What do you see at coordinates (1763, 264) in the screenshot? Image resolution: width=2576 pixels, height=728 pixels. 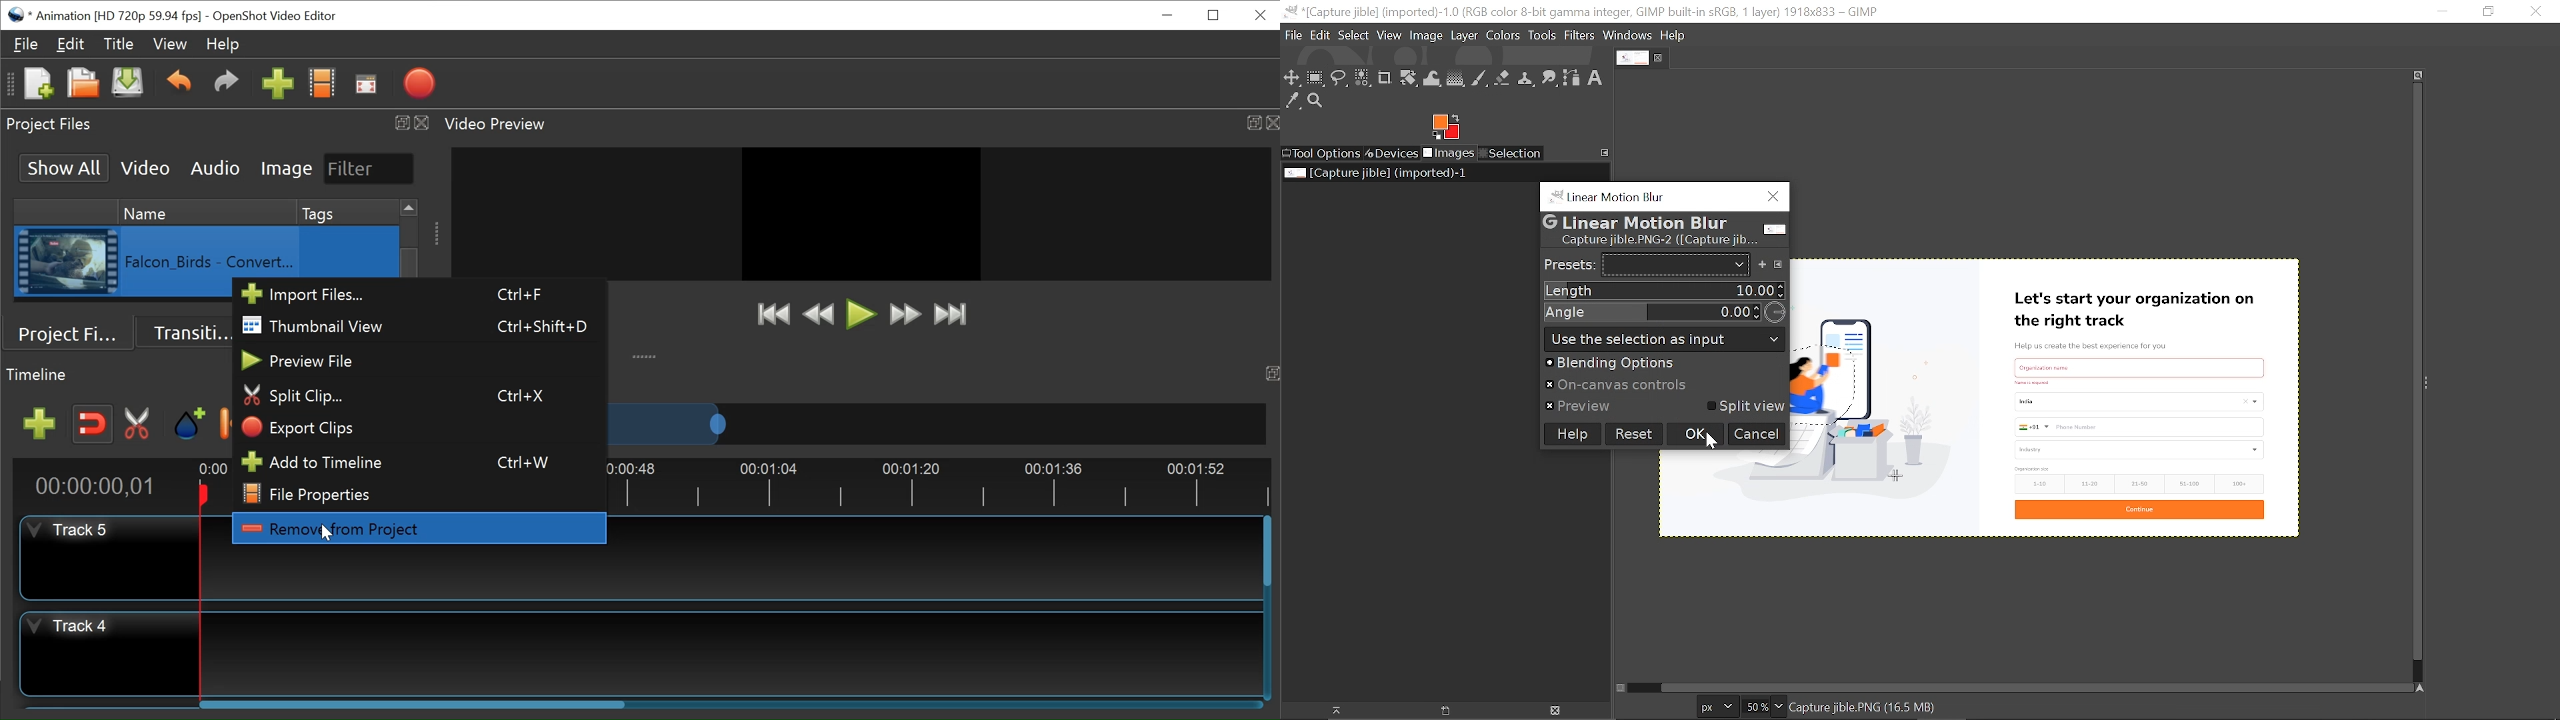 I see `Add preset` at bounding box center [1763, 264].